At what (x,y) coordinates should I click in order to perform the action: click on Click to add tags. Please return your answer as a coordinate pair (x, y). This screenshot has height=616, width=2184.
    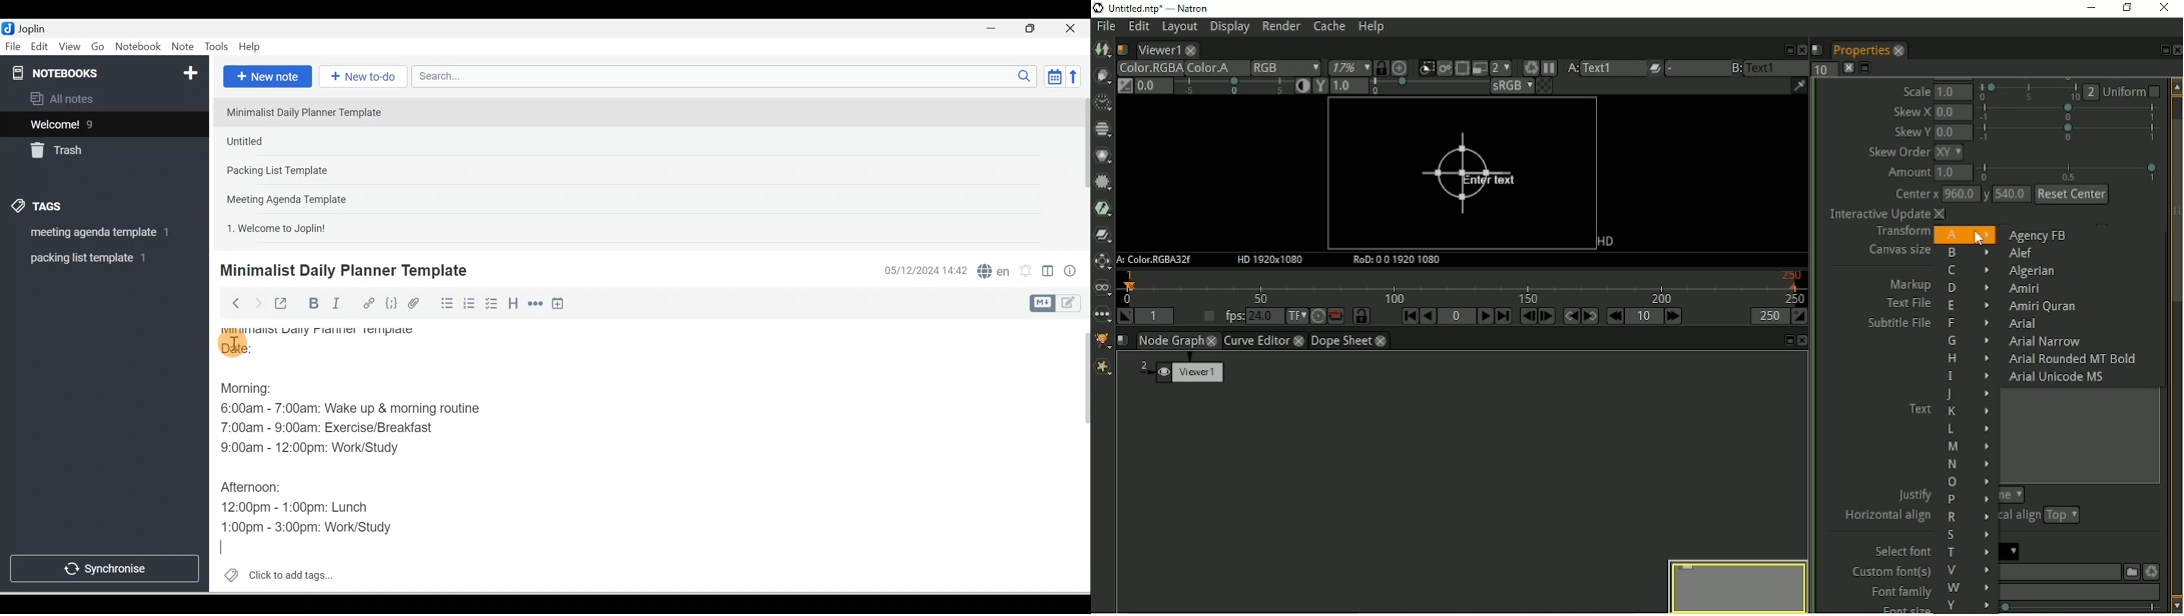
    Looking at the image, I should click on (274, 574).